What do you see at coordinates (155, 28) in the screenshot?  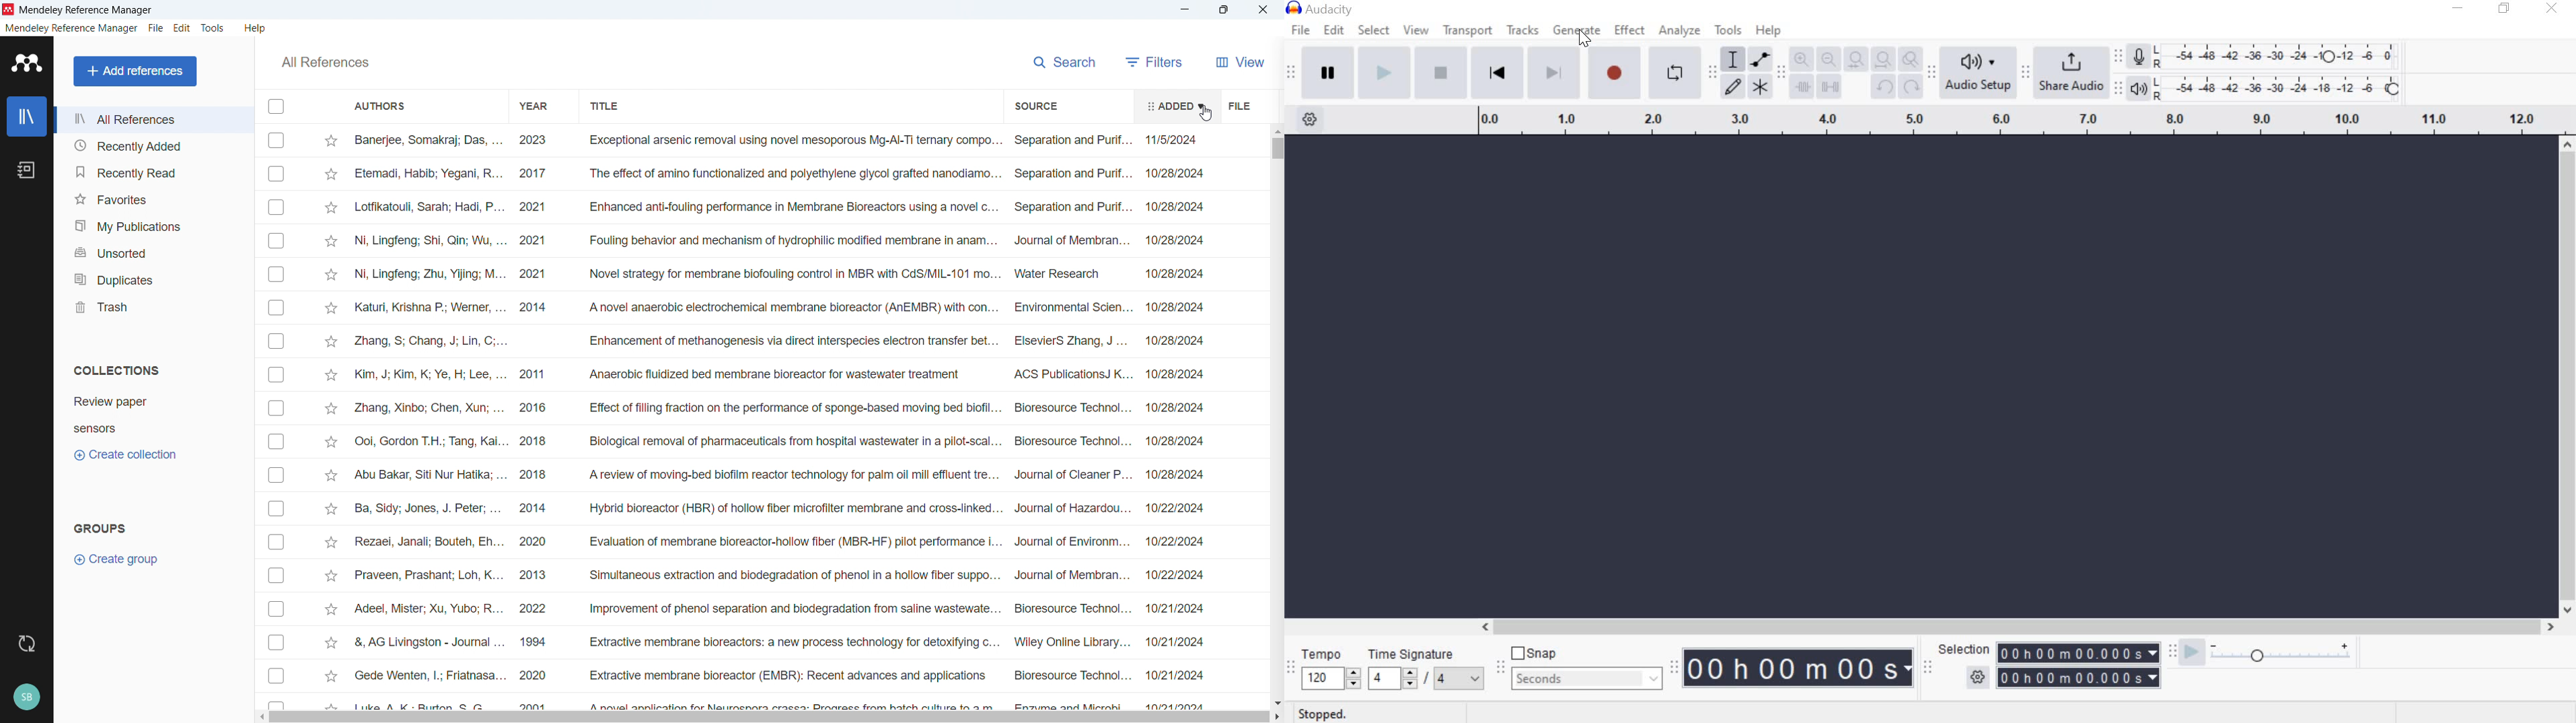 I see `file` at bounding box center [155, 28].